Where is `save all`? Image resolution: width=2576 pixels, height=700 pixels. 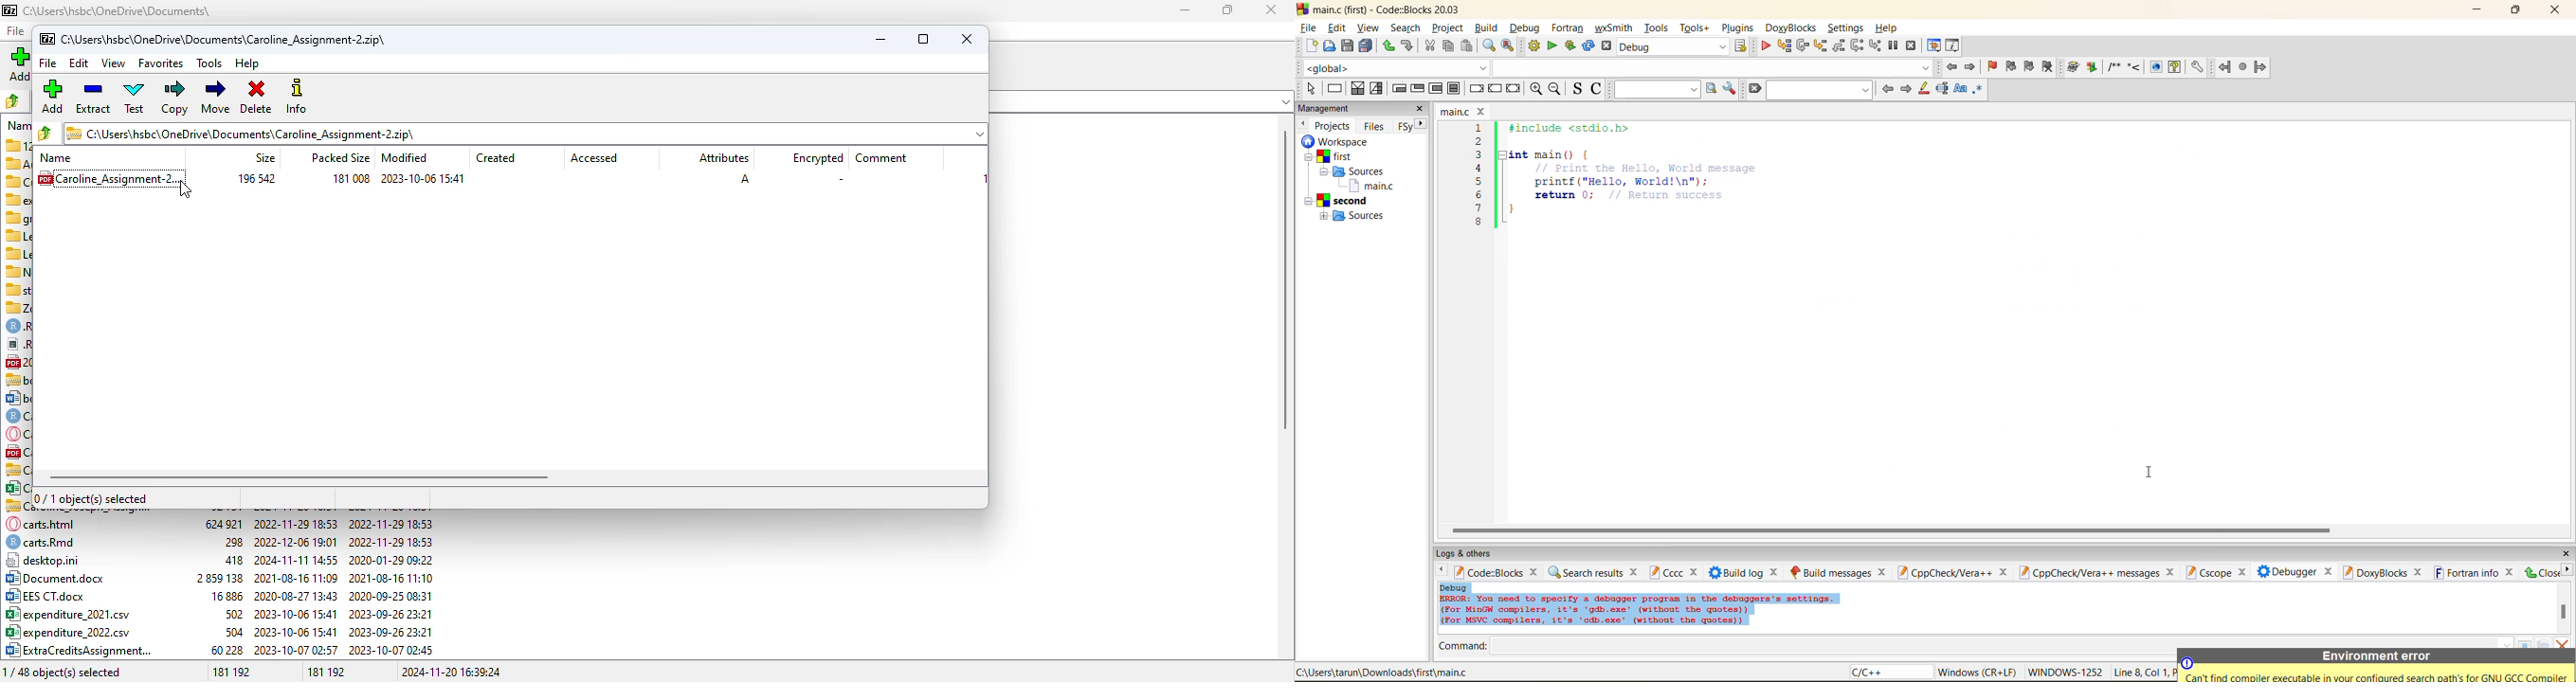 save all is located at coordinates (1366, 46).